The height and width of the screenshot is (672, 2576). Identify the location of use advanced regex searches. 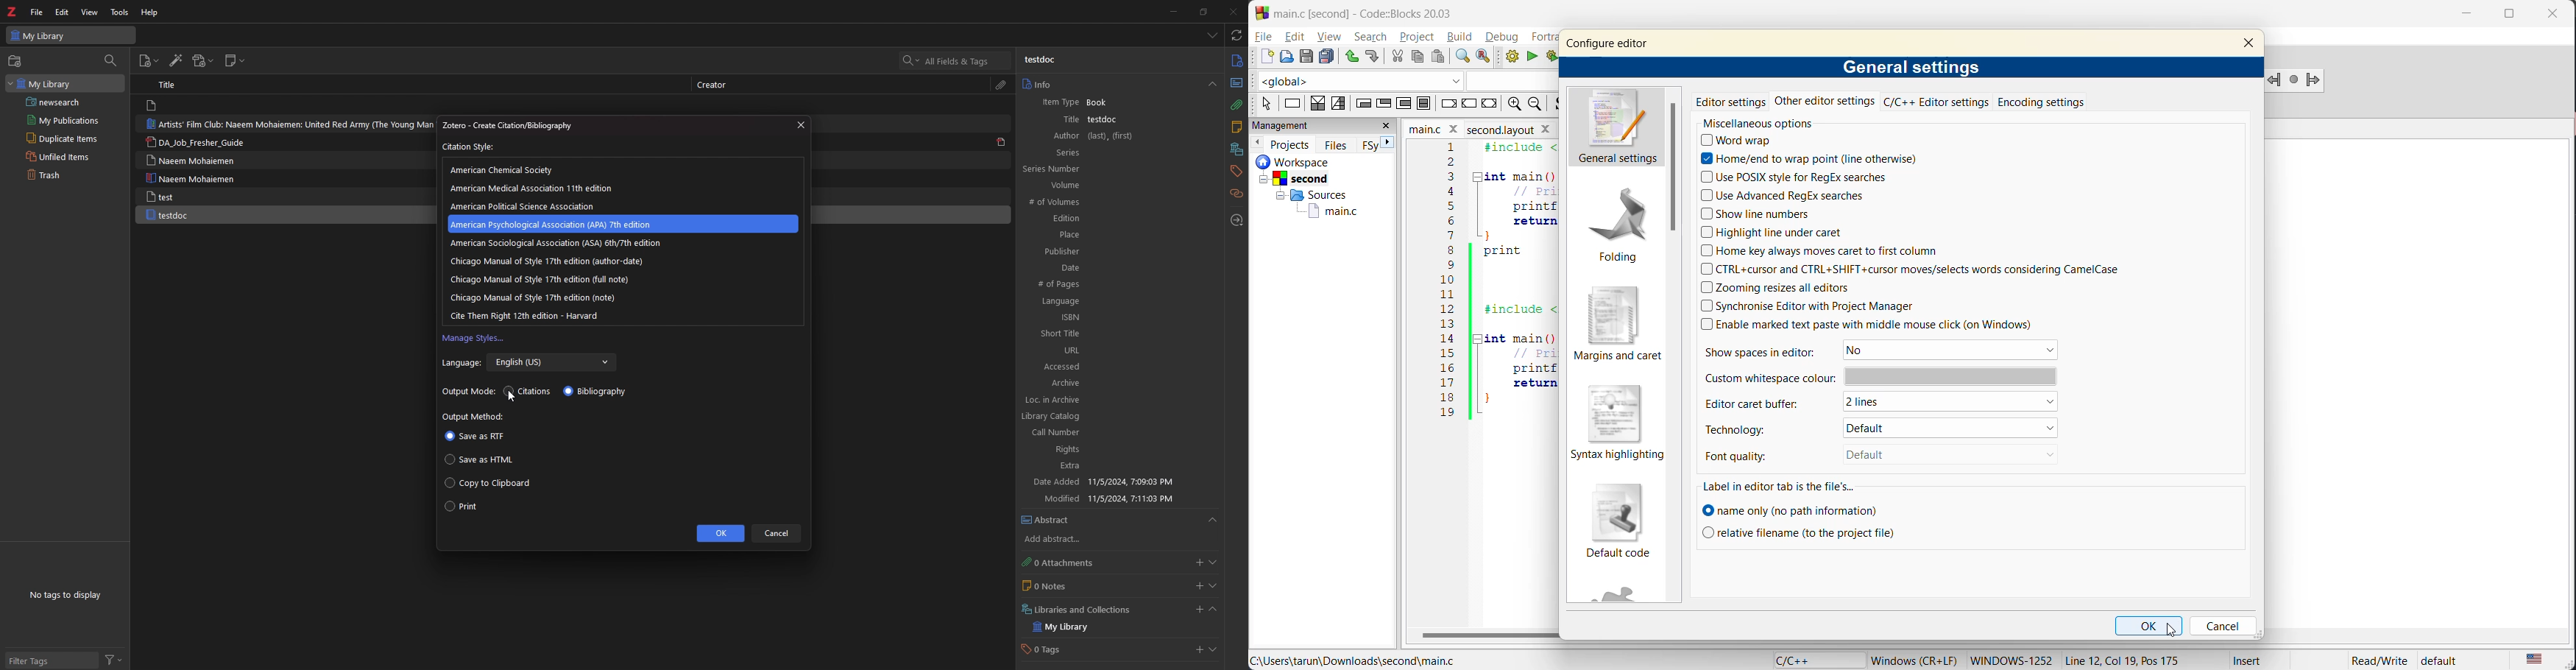
(1783, 194).